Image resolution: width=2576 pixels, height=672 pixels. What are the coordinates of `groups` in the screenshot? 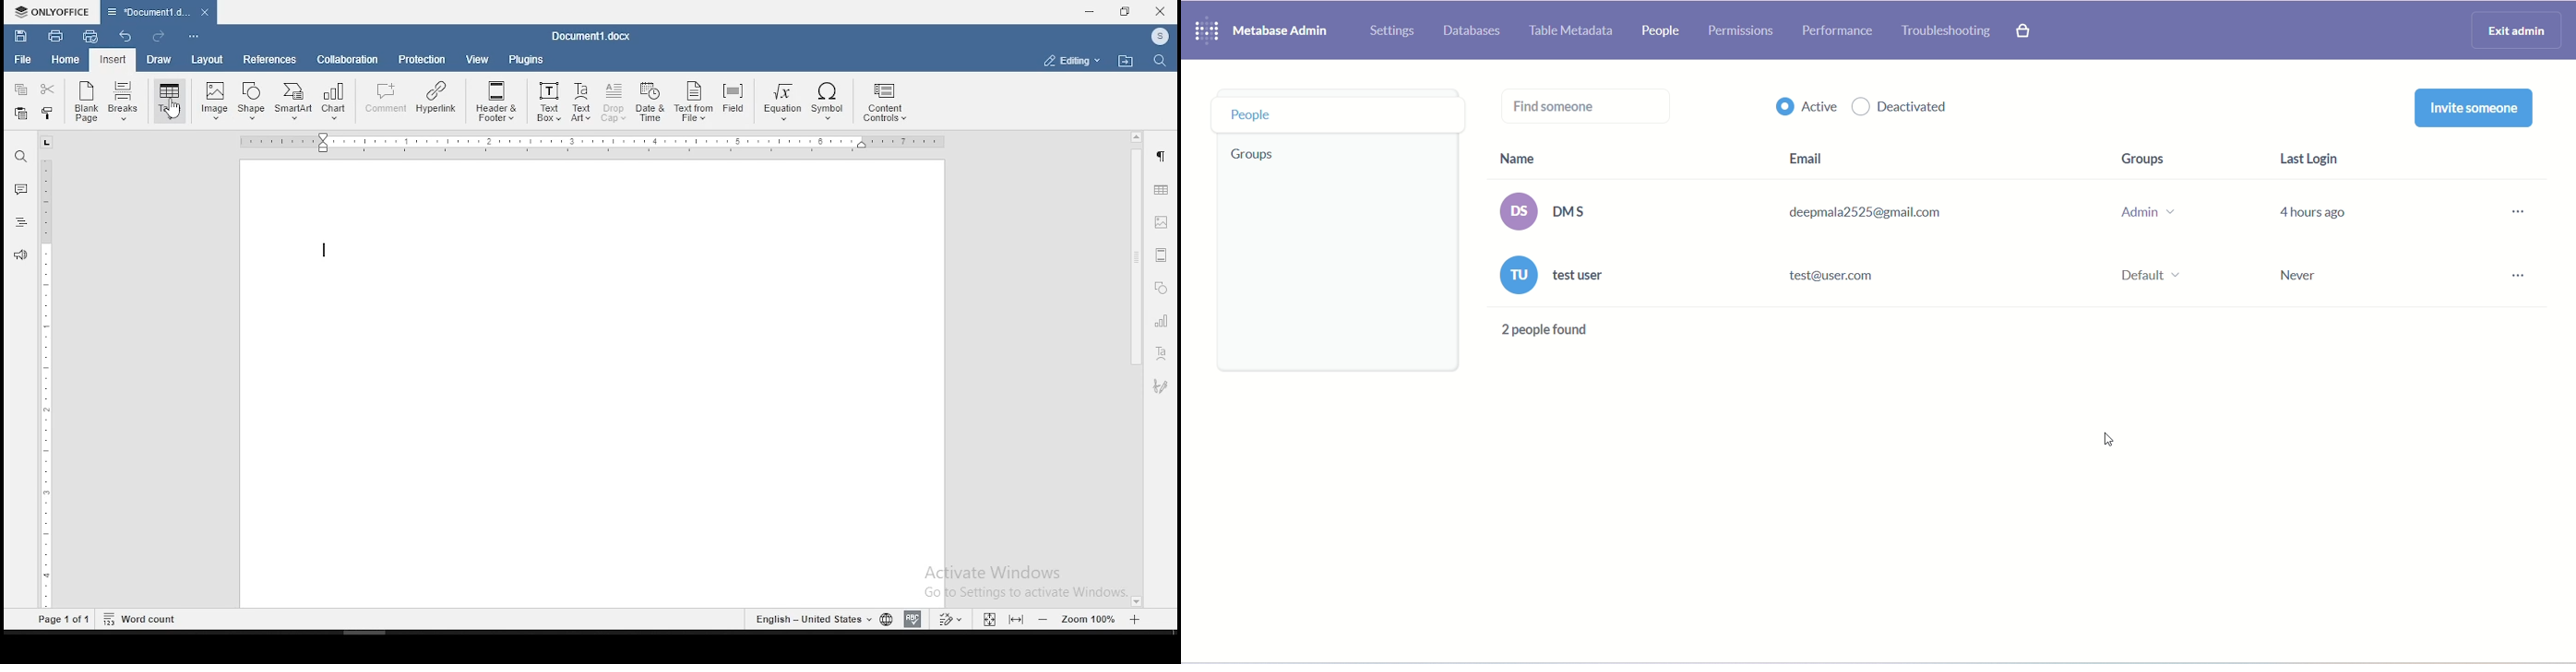 It's located at (2156, 156).